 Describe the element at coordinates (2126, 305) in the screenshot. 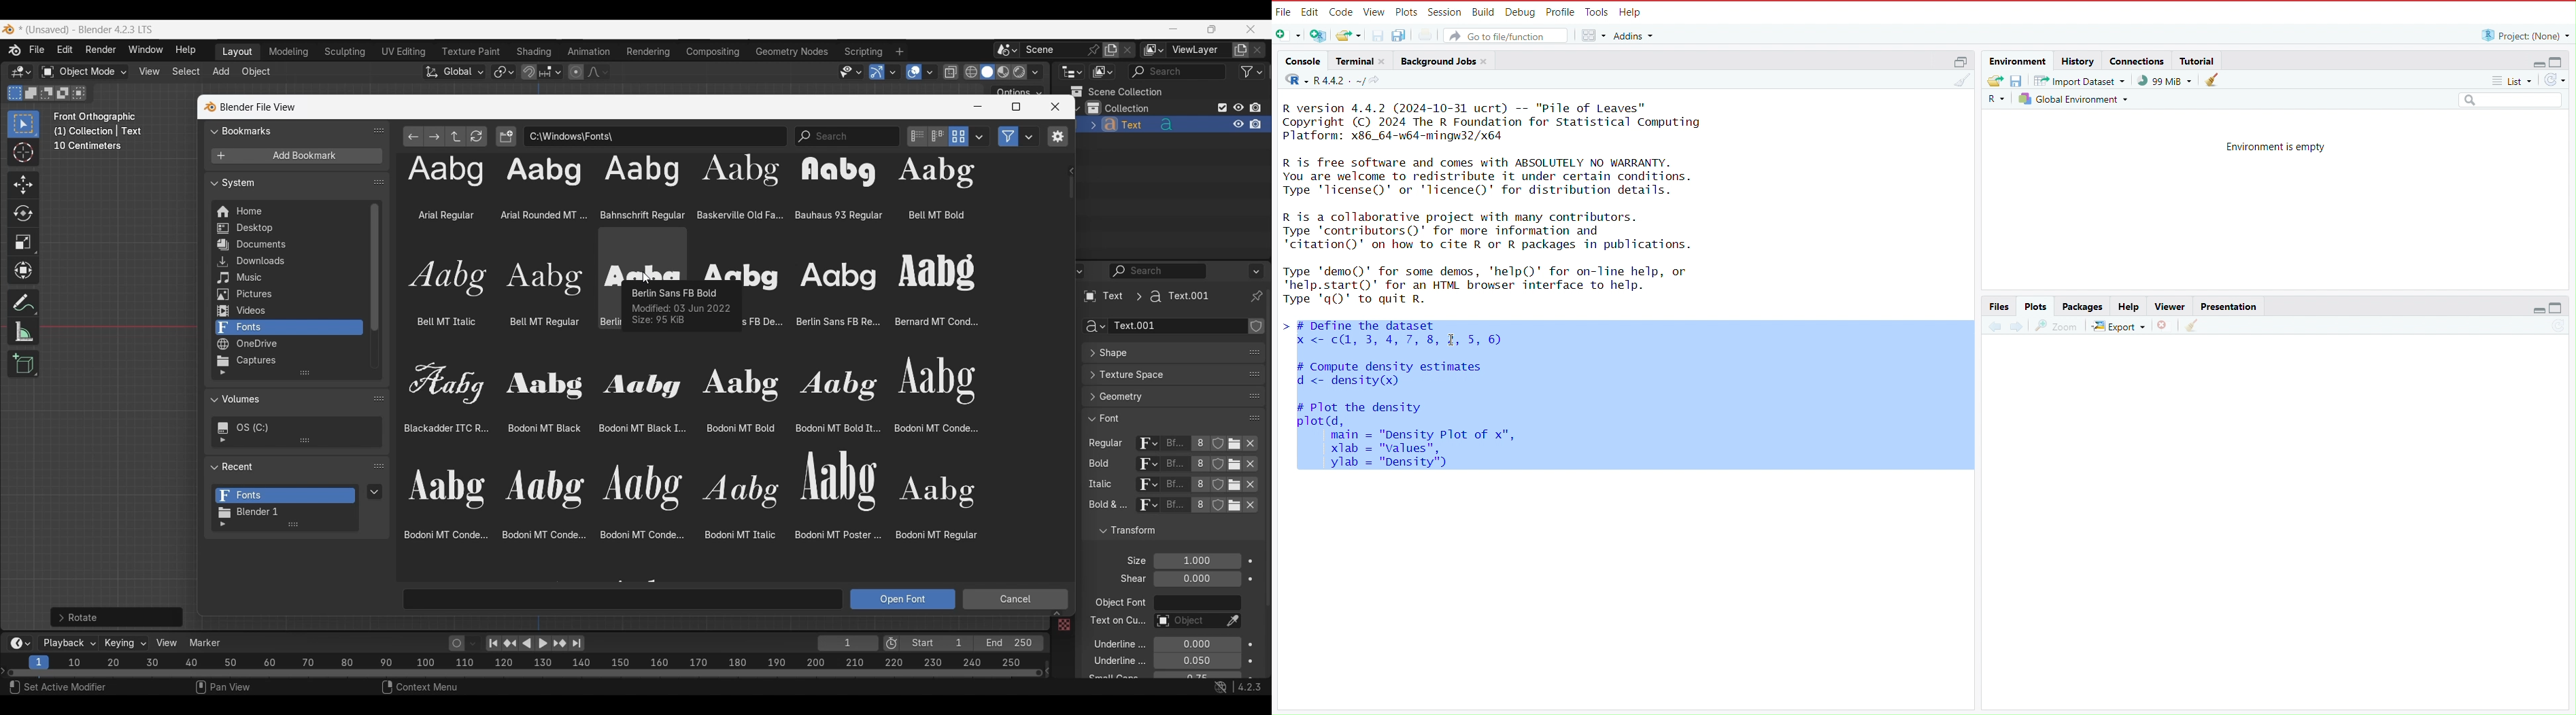

I see `help` at that location.